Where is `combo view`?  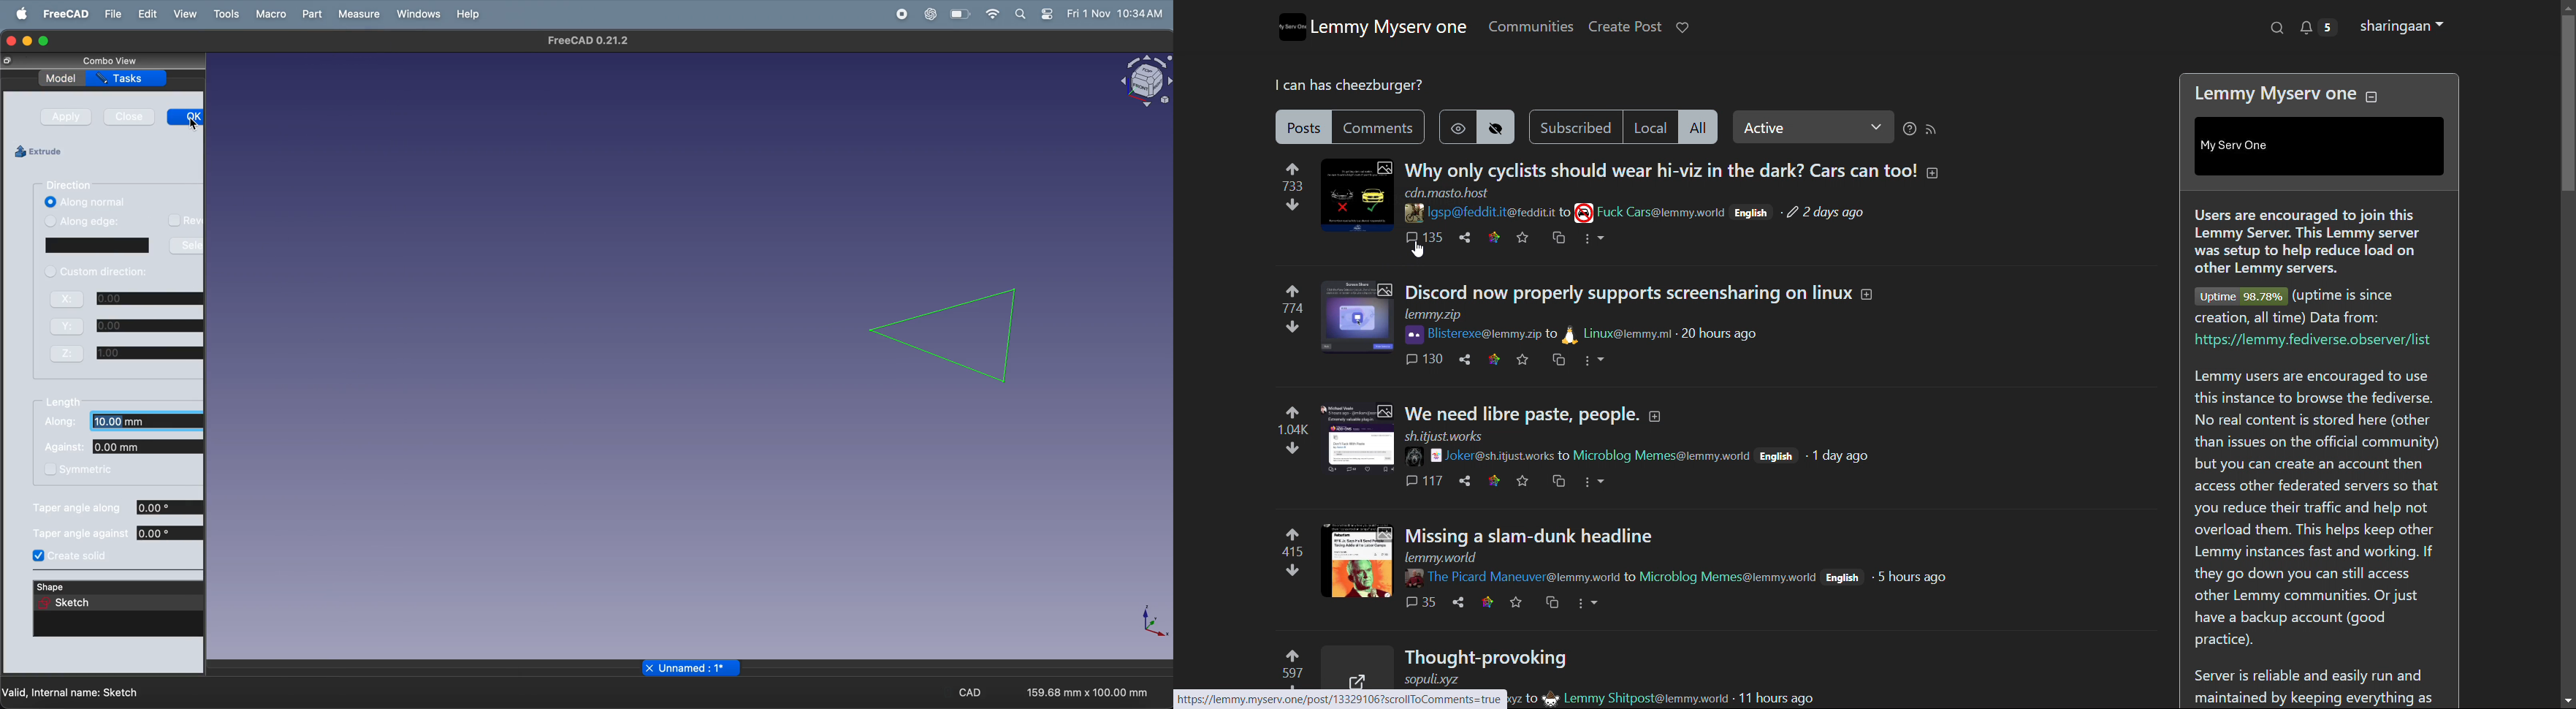 combo view is located at coordinates (108, 59).